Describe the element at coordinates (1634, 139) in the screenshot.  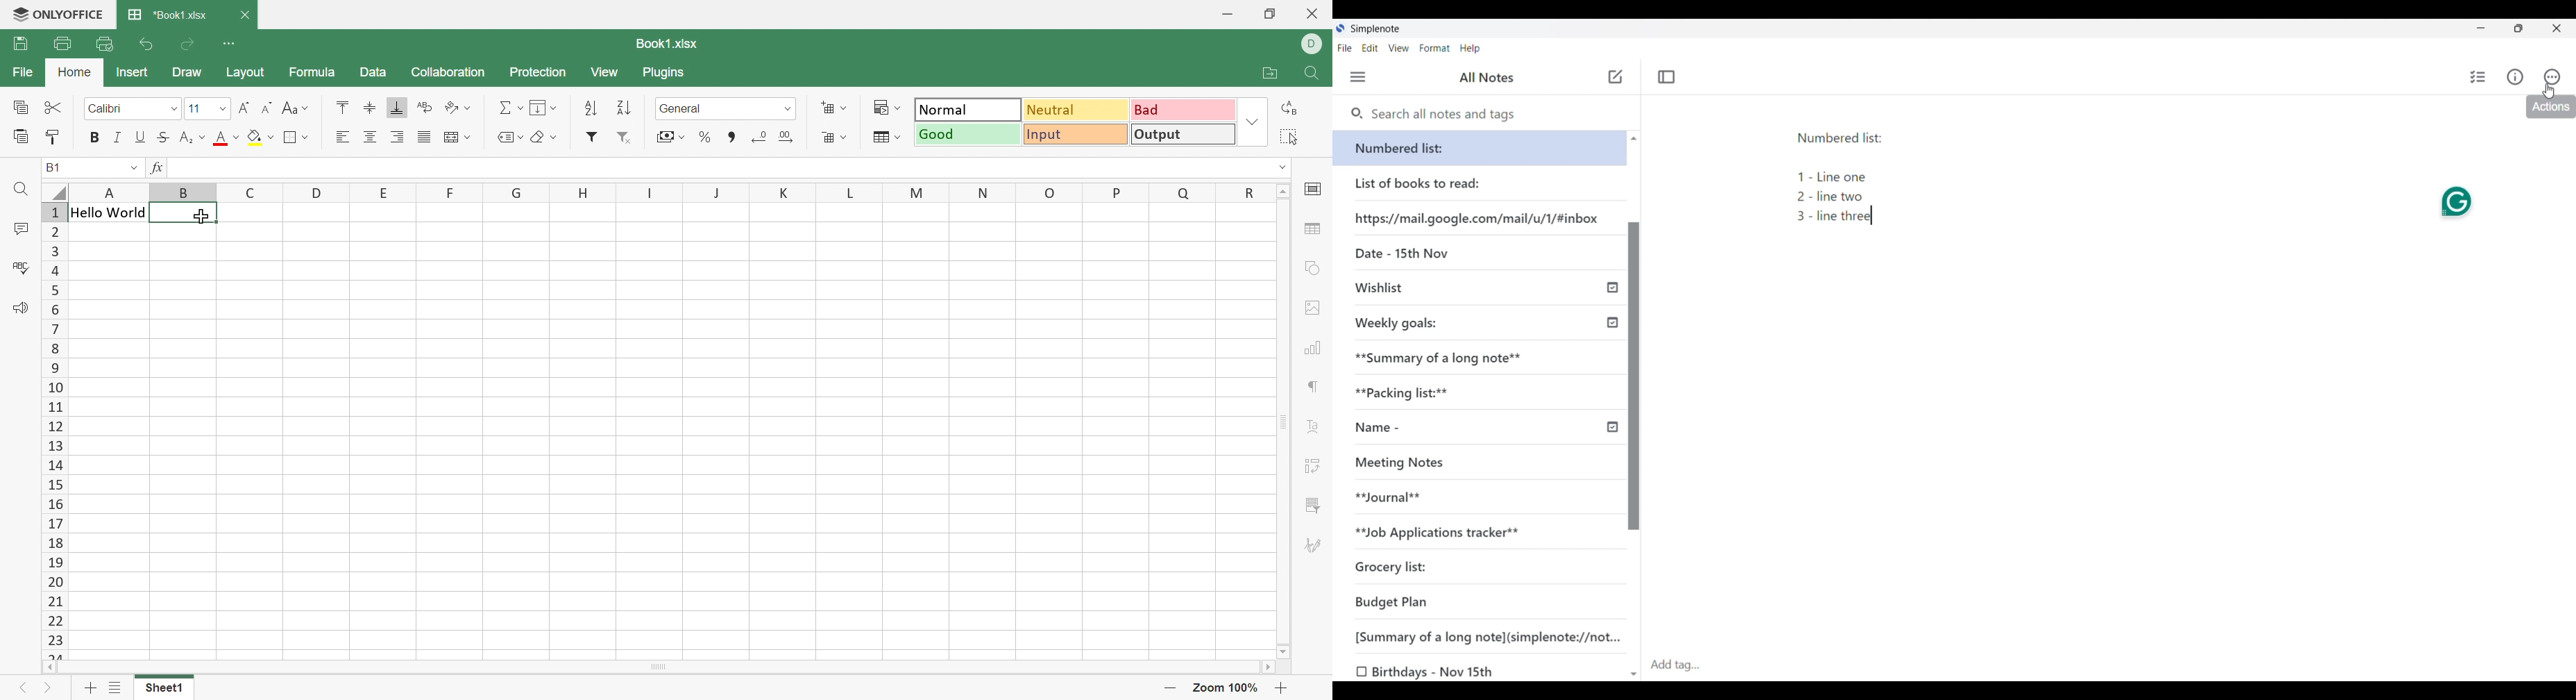
I see `scroll up` at that location.